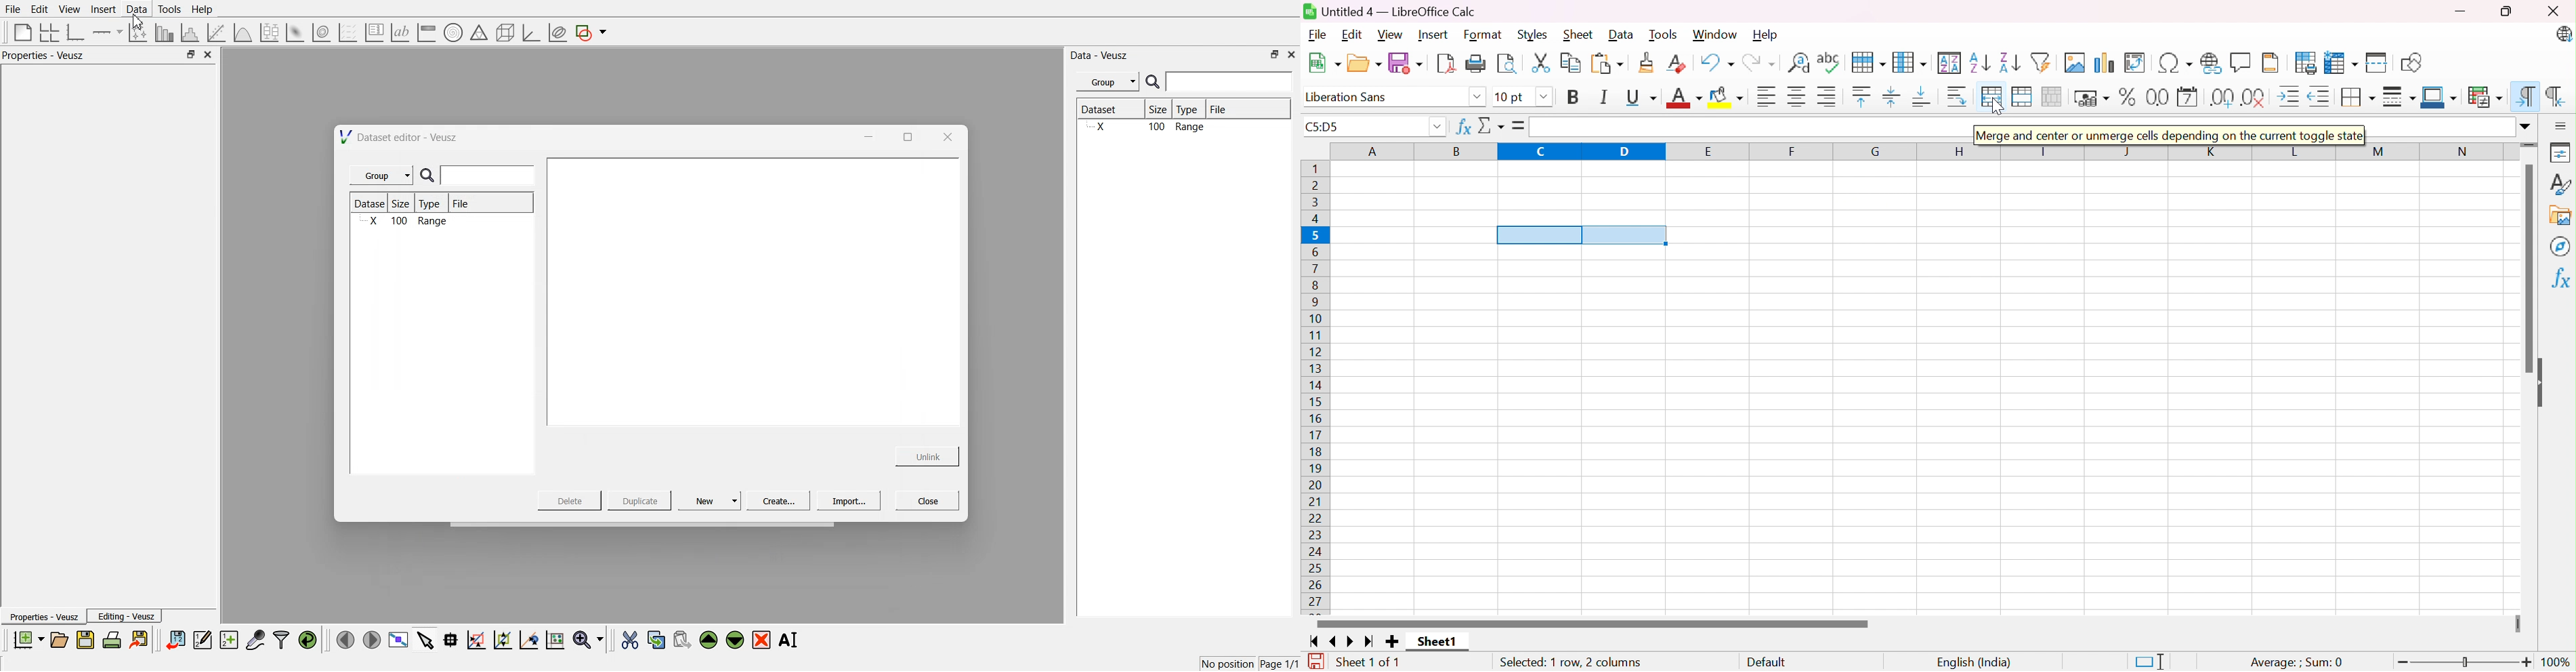 The width and height of the screenshot is (2576, 672). Describe the element at coordinates (2056, 97) in the screenshot. I see `Unmerge cells` at that location.